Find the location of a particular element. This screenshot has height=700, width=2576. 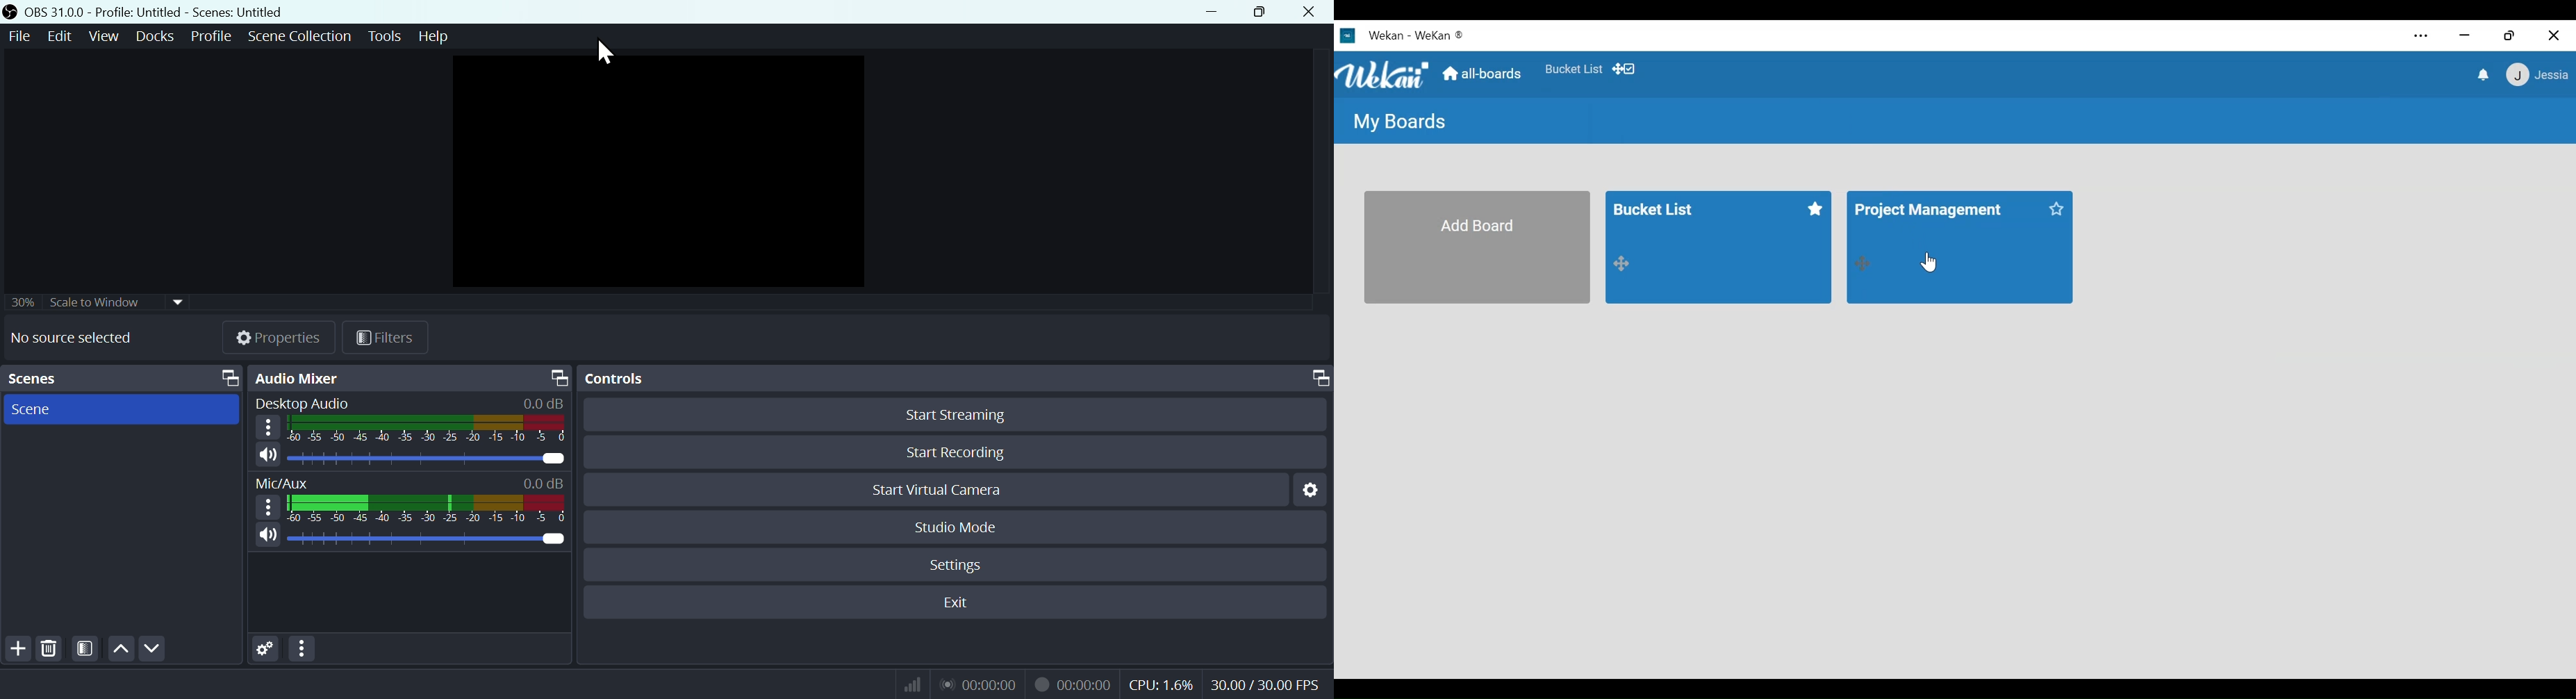

File is located at coordinates (20, 36).